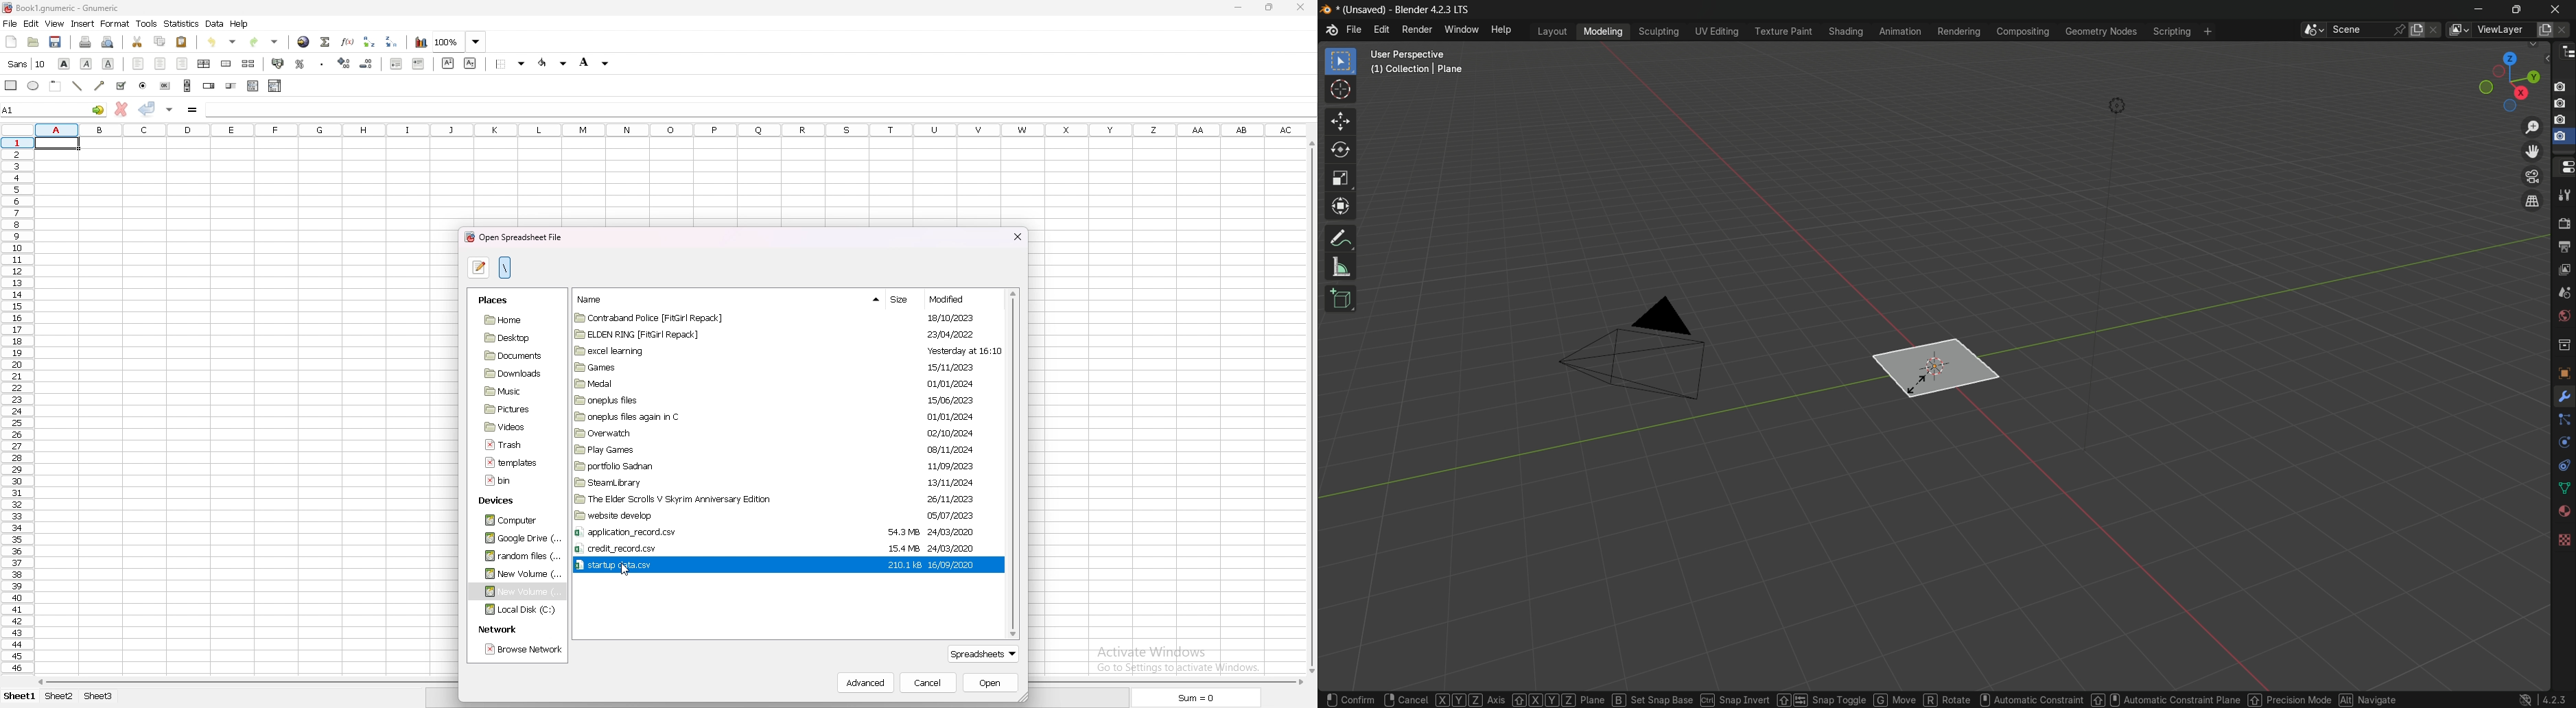 This screenshot has height=728, width=2576. Describe the element at coordinates (8, 8) in the screenshot. I see `logo` at that location.